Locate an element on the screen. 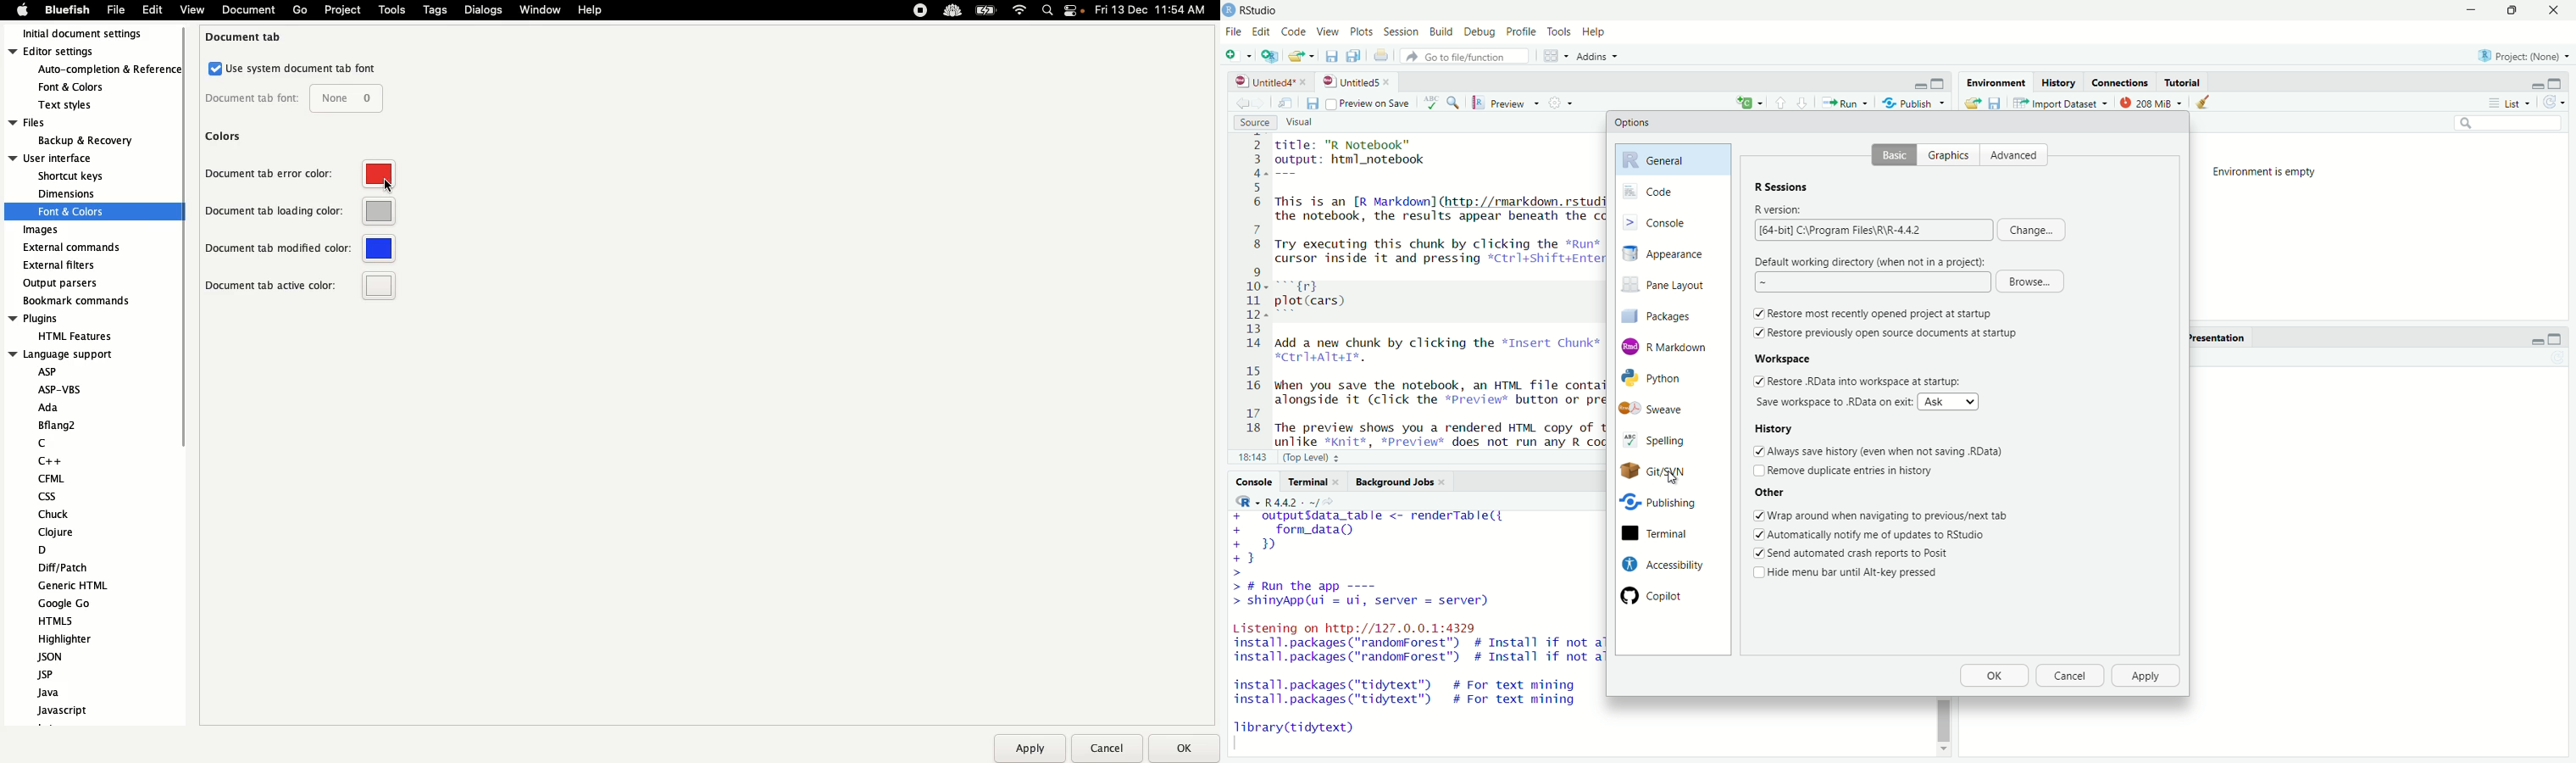  Change... is located at coordinates (2031, 230).